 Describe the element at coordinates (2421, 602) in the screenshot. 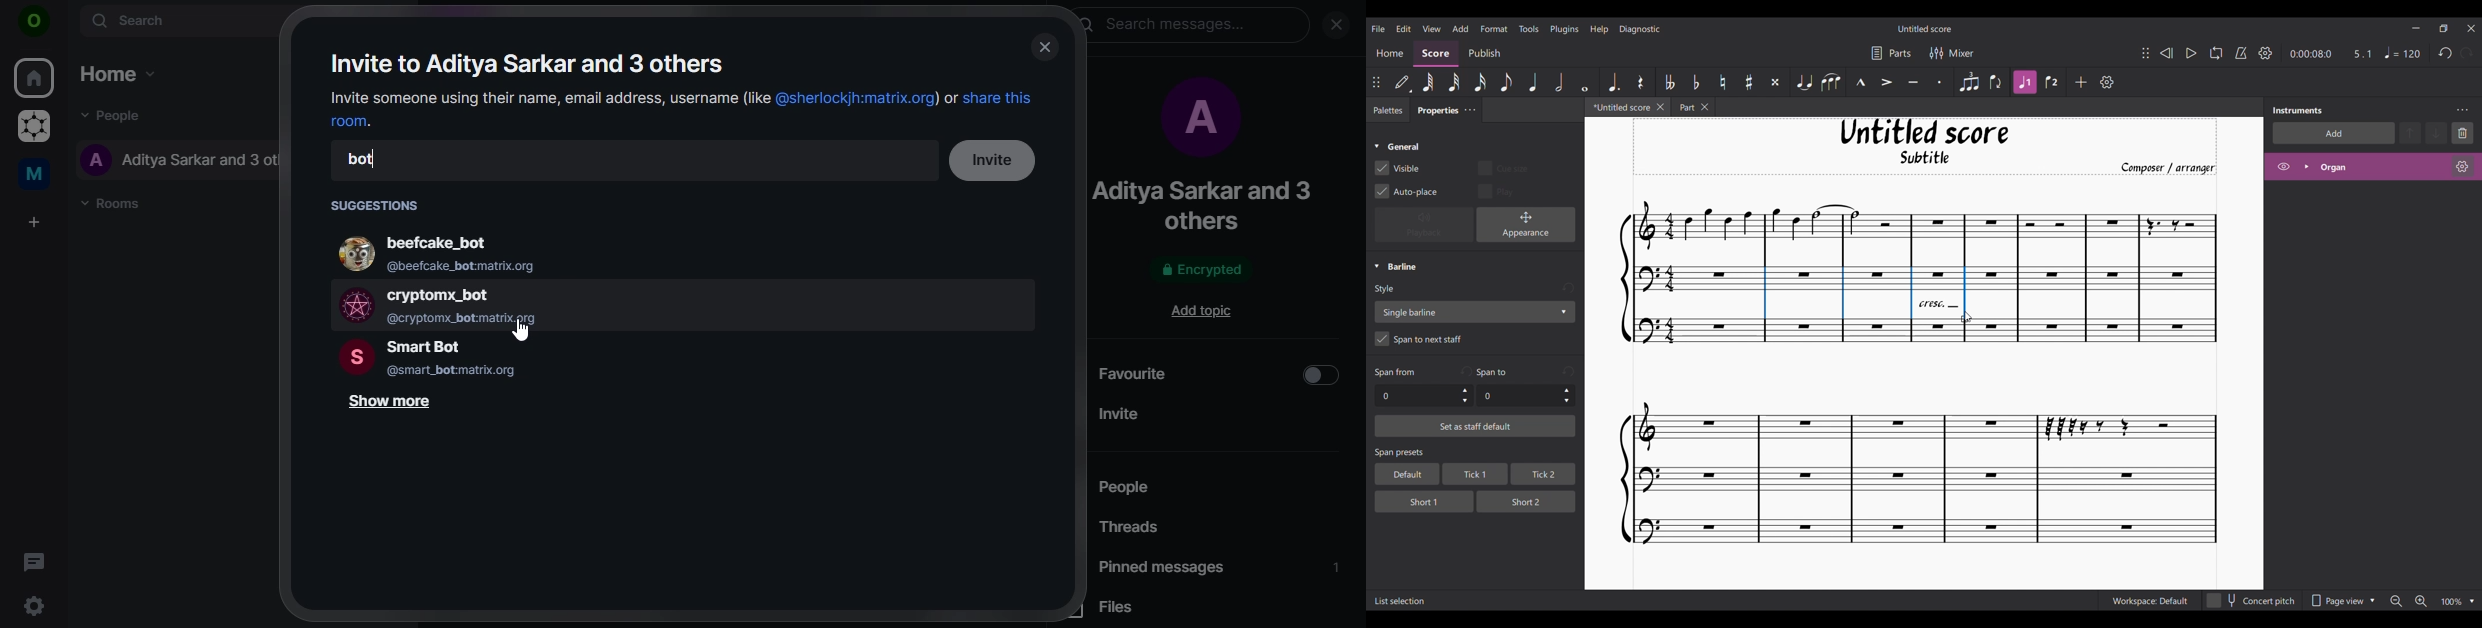

I see `Zoom in` at that location.